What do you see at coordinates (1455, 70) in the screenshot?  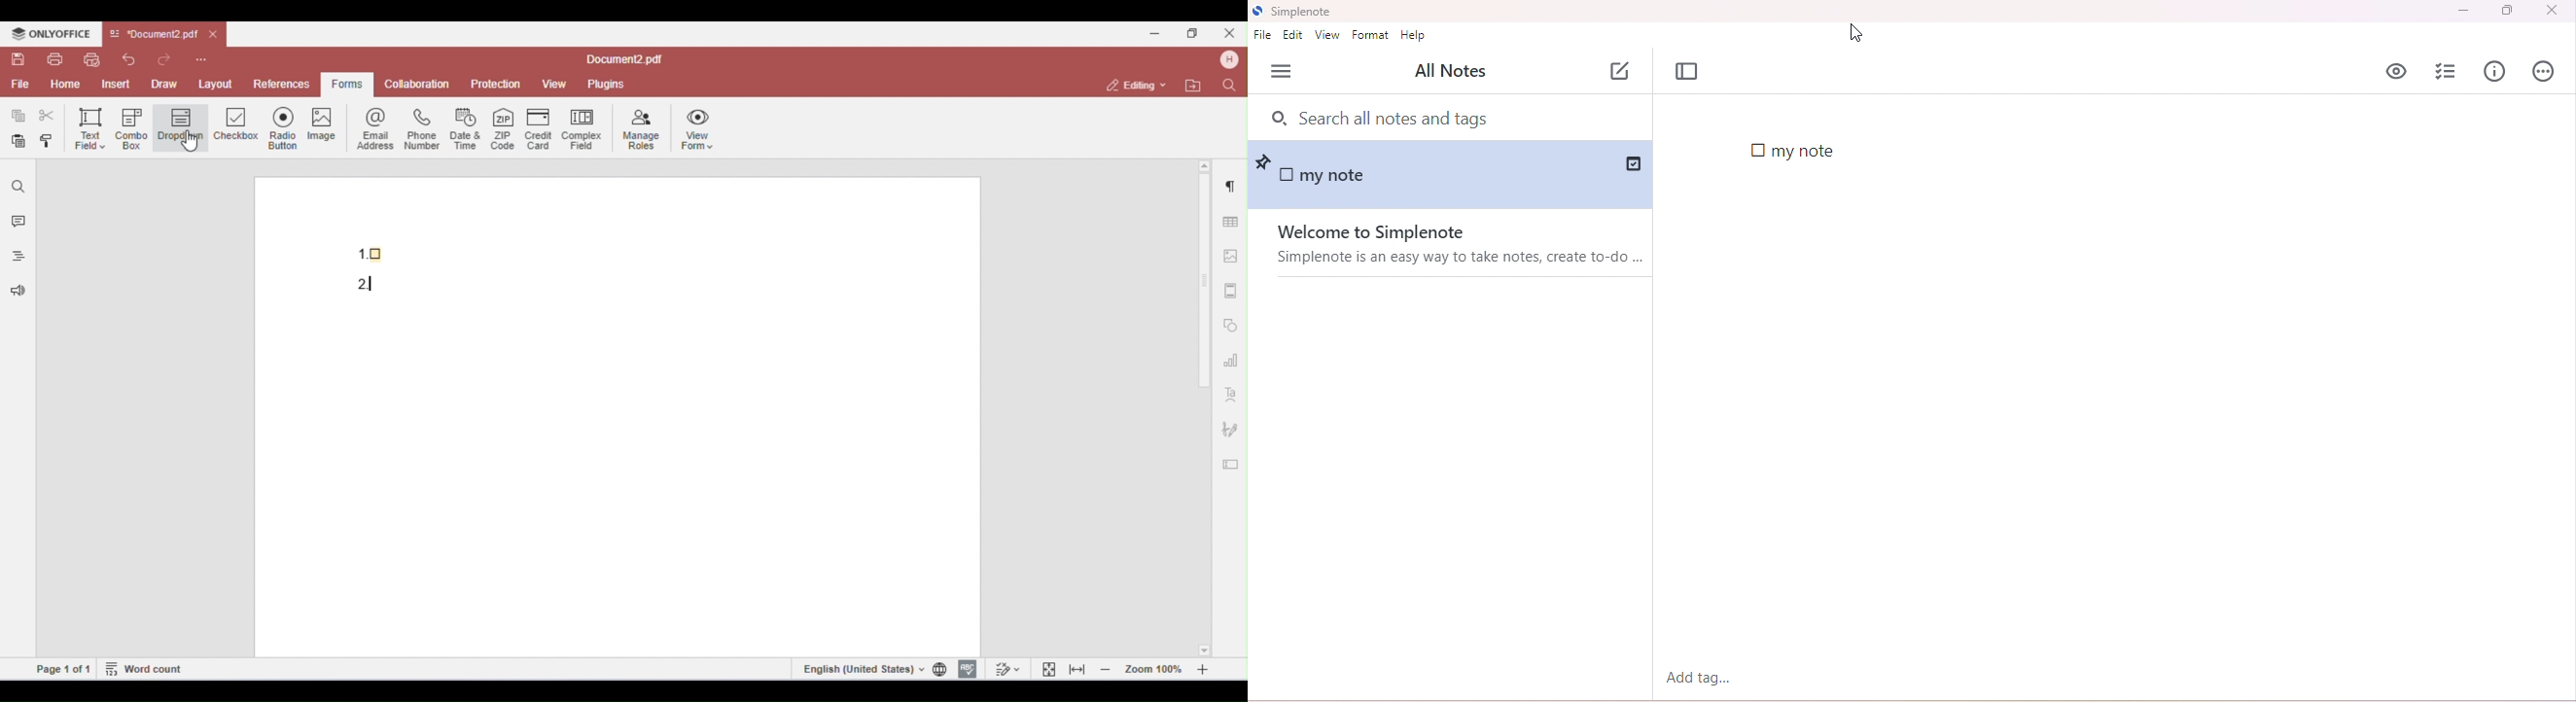 I see `all notes` at bounding box center [1455, 70].